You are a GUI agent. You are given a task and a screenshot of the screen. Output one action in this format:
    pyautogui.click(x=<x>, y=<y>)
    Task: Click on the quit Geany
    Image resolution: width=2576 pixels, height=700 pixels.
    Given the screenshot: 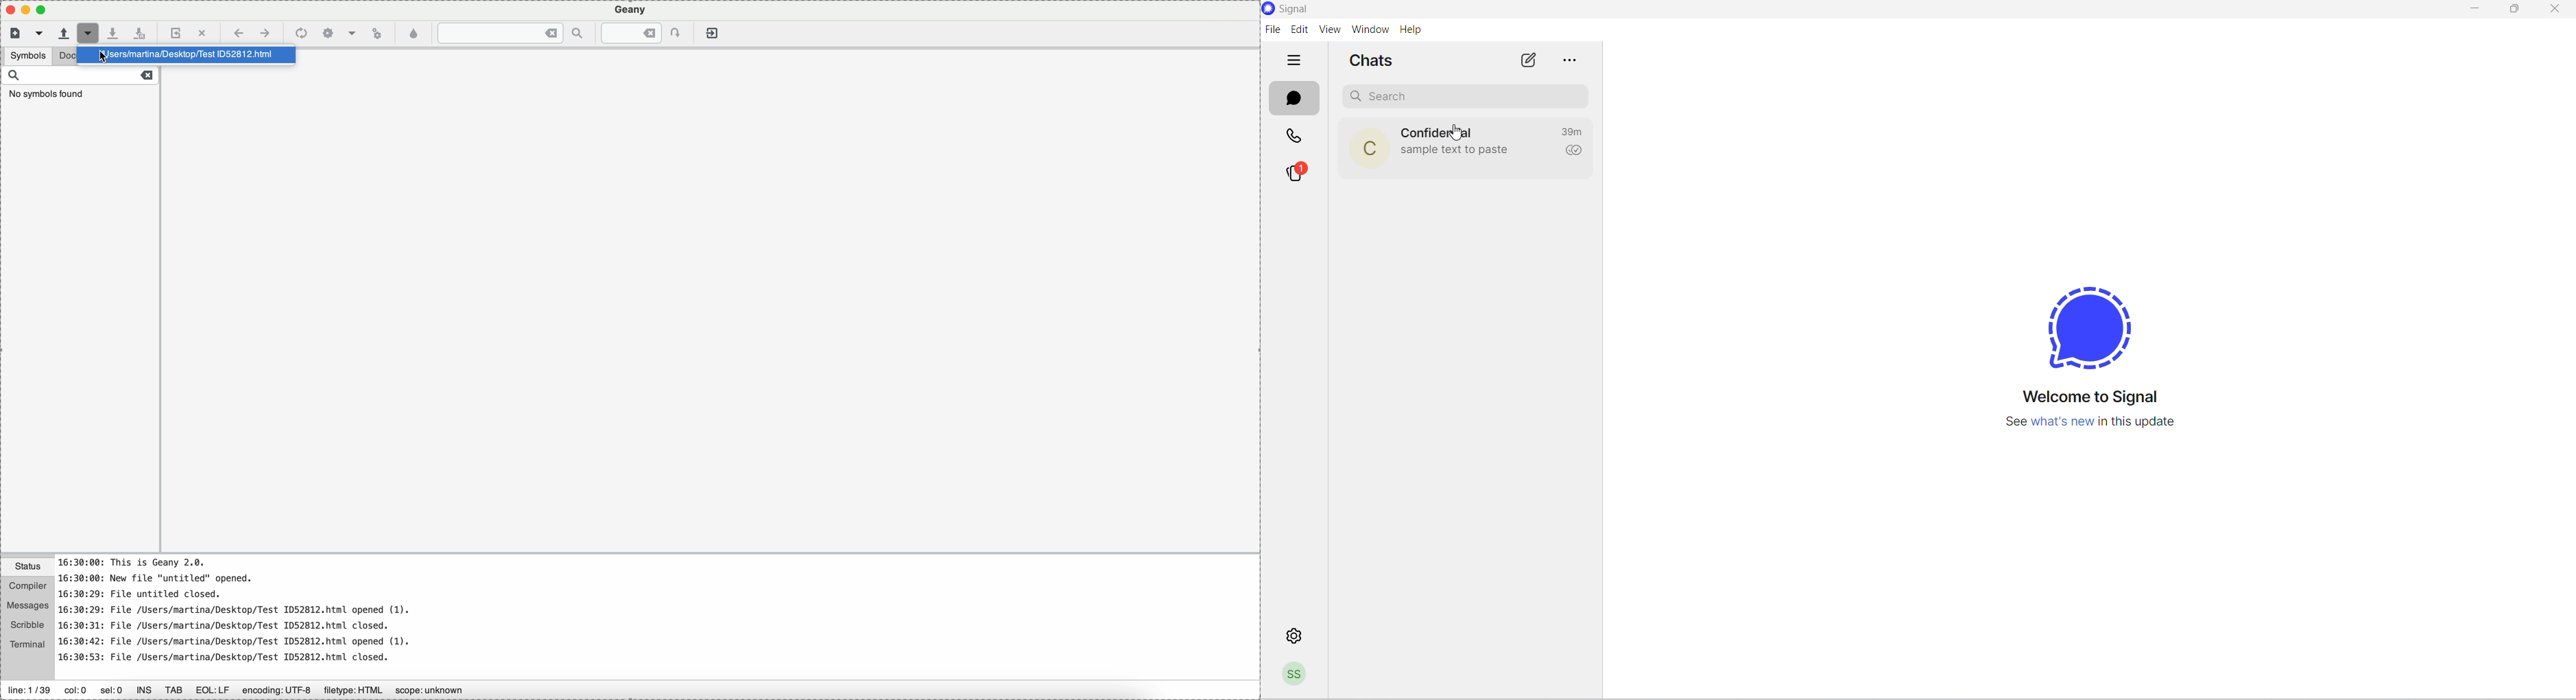 What is the action you would take?
    pyautogui.click(x=712, y=32)
    